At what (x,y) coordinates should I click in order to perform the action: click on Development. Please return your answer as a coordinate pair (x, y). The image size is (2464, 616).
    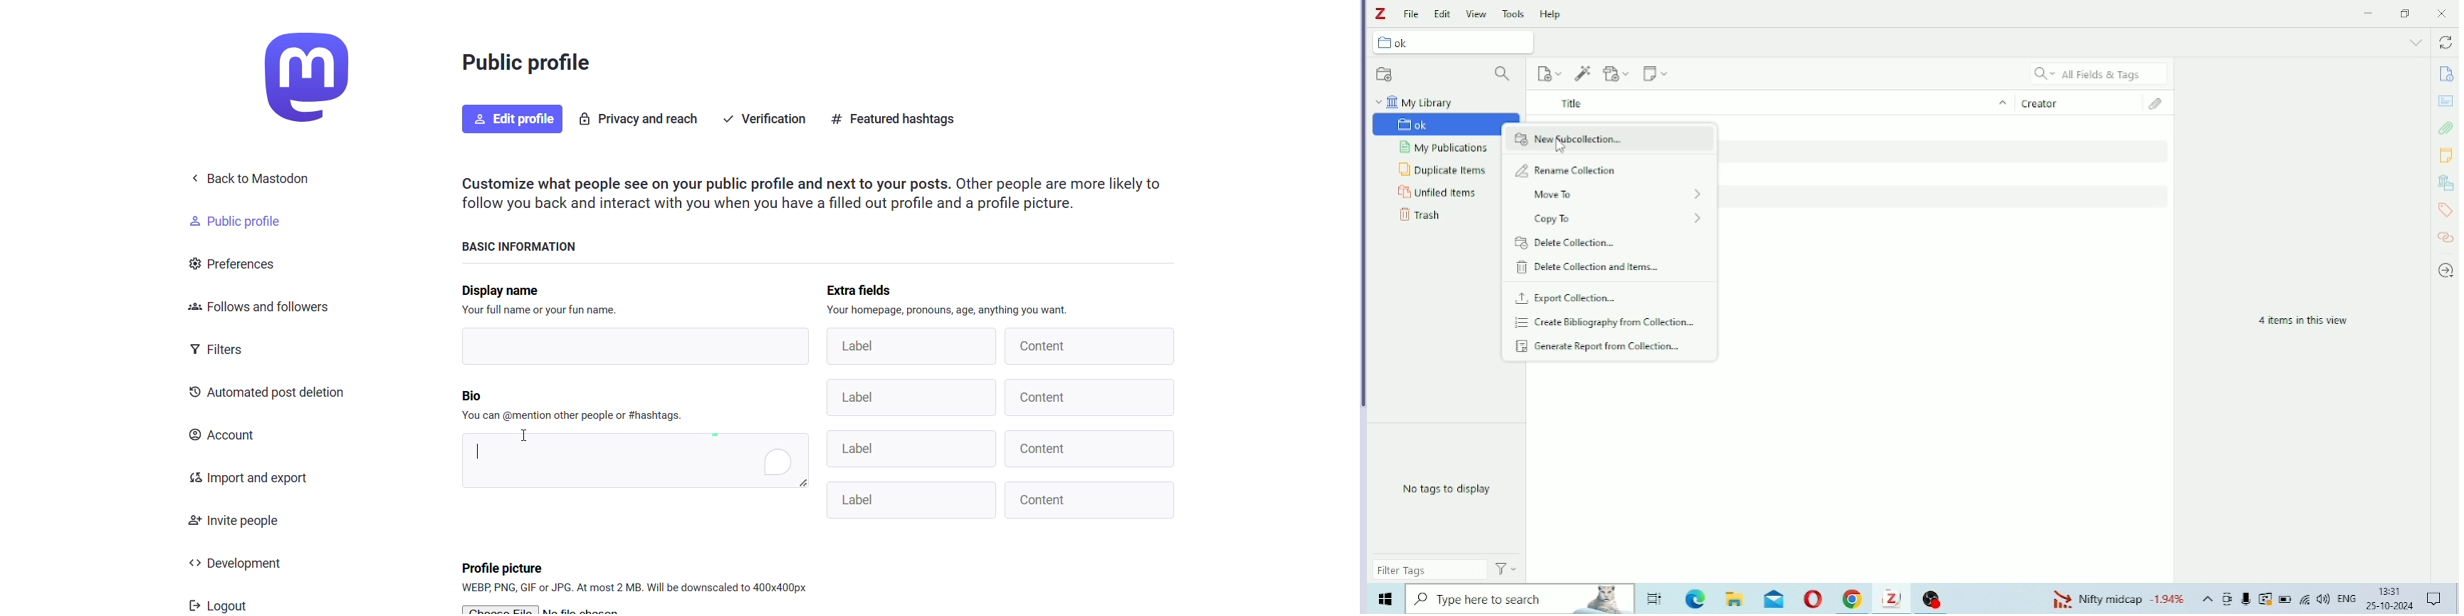
    Looking at the image, I should click on (249, 563).